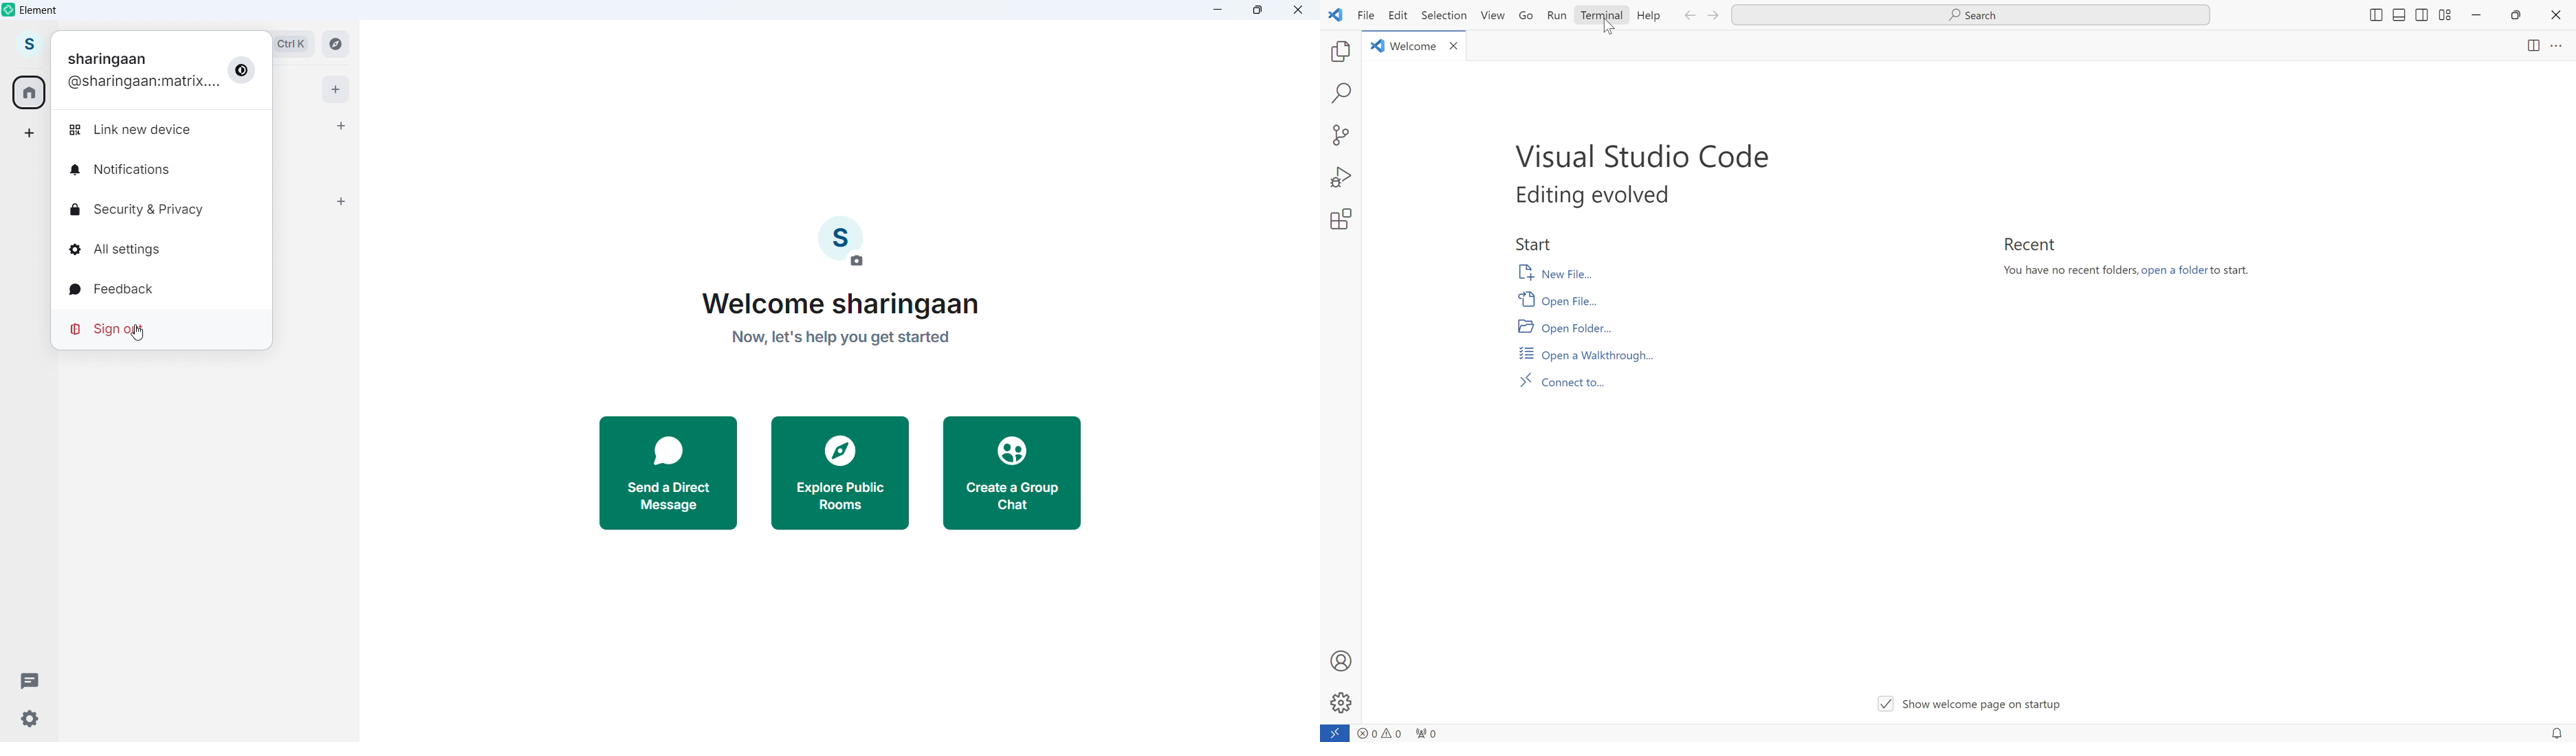  What do you see at coordinates (2556, 732) in the screenshot?
I see `notification` at bounding box center [2556, 732].